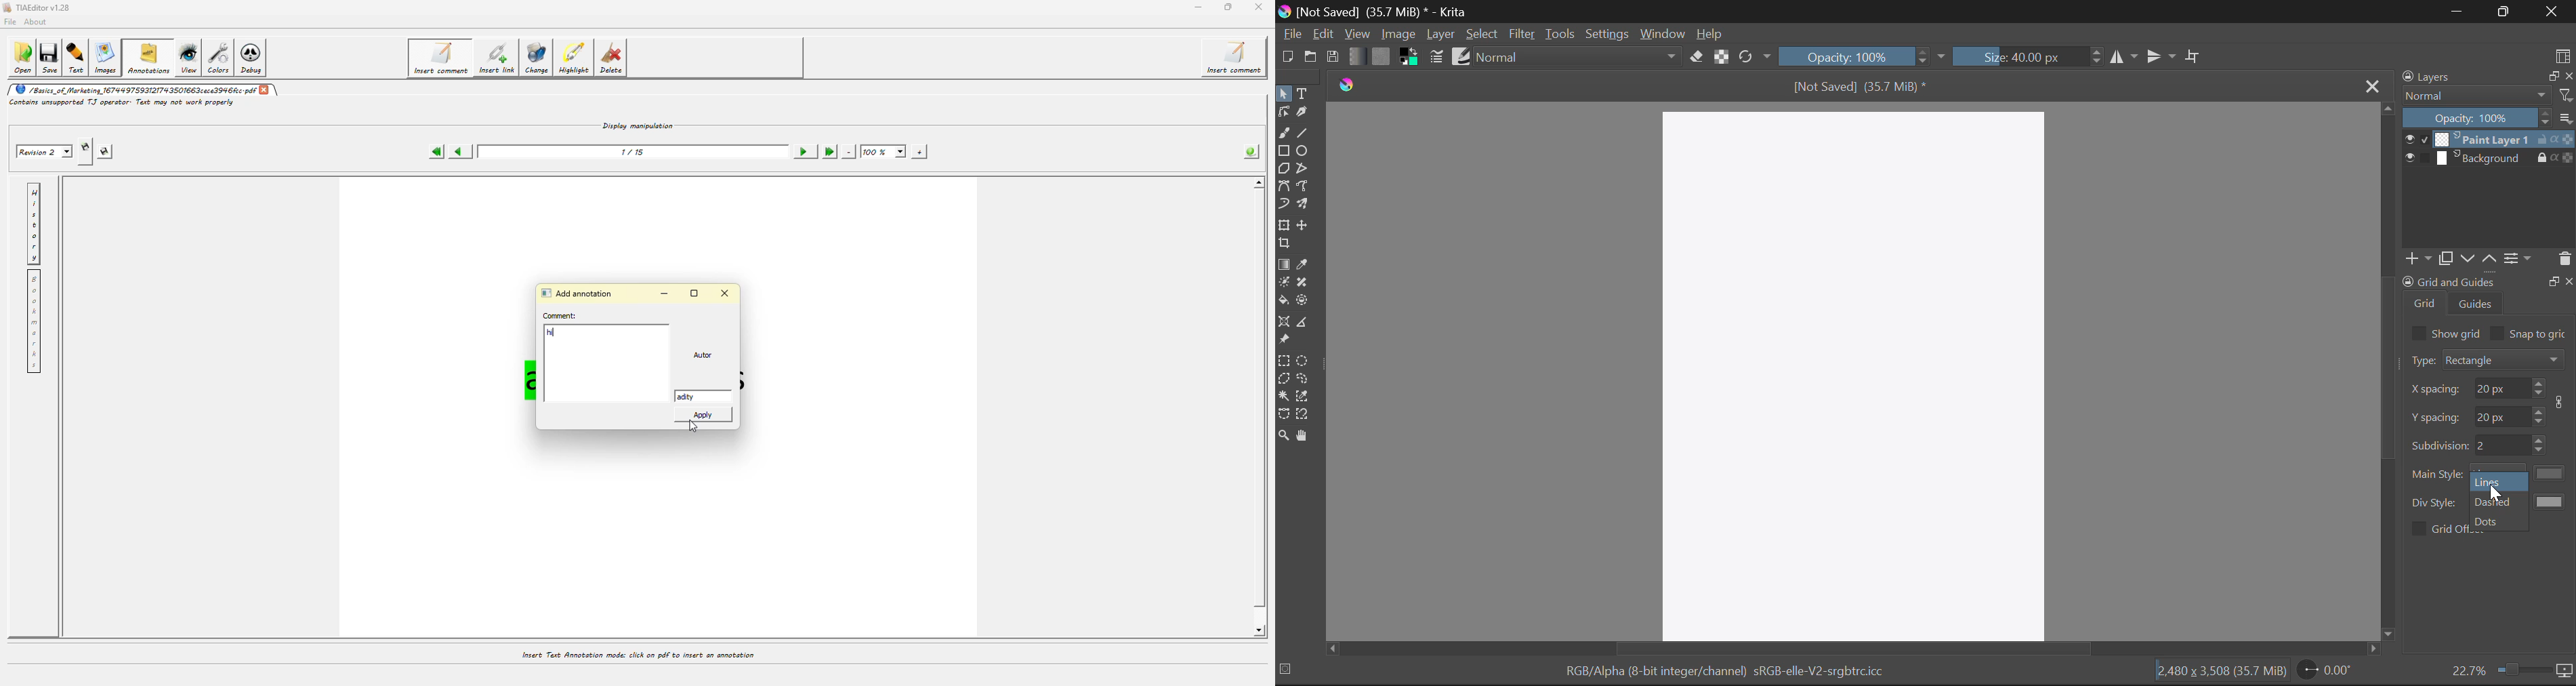 This screenshot has height=700, width=2576. I want to click on Minimize, so click(2508, 12).